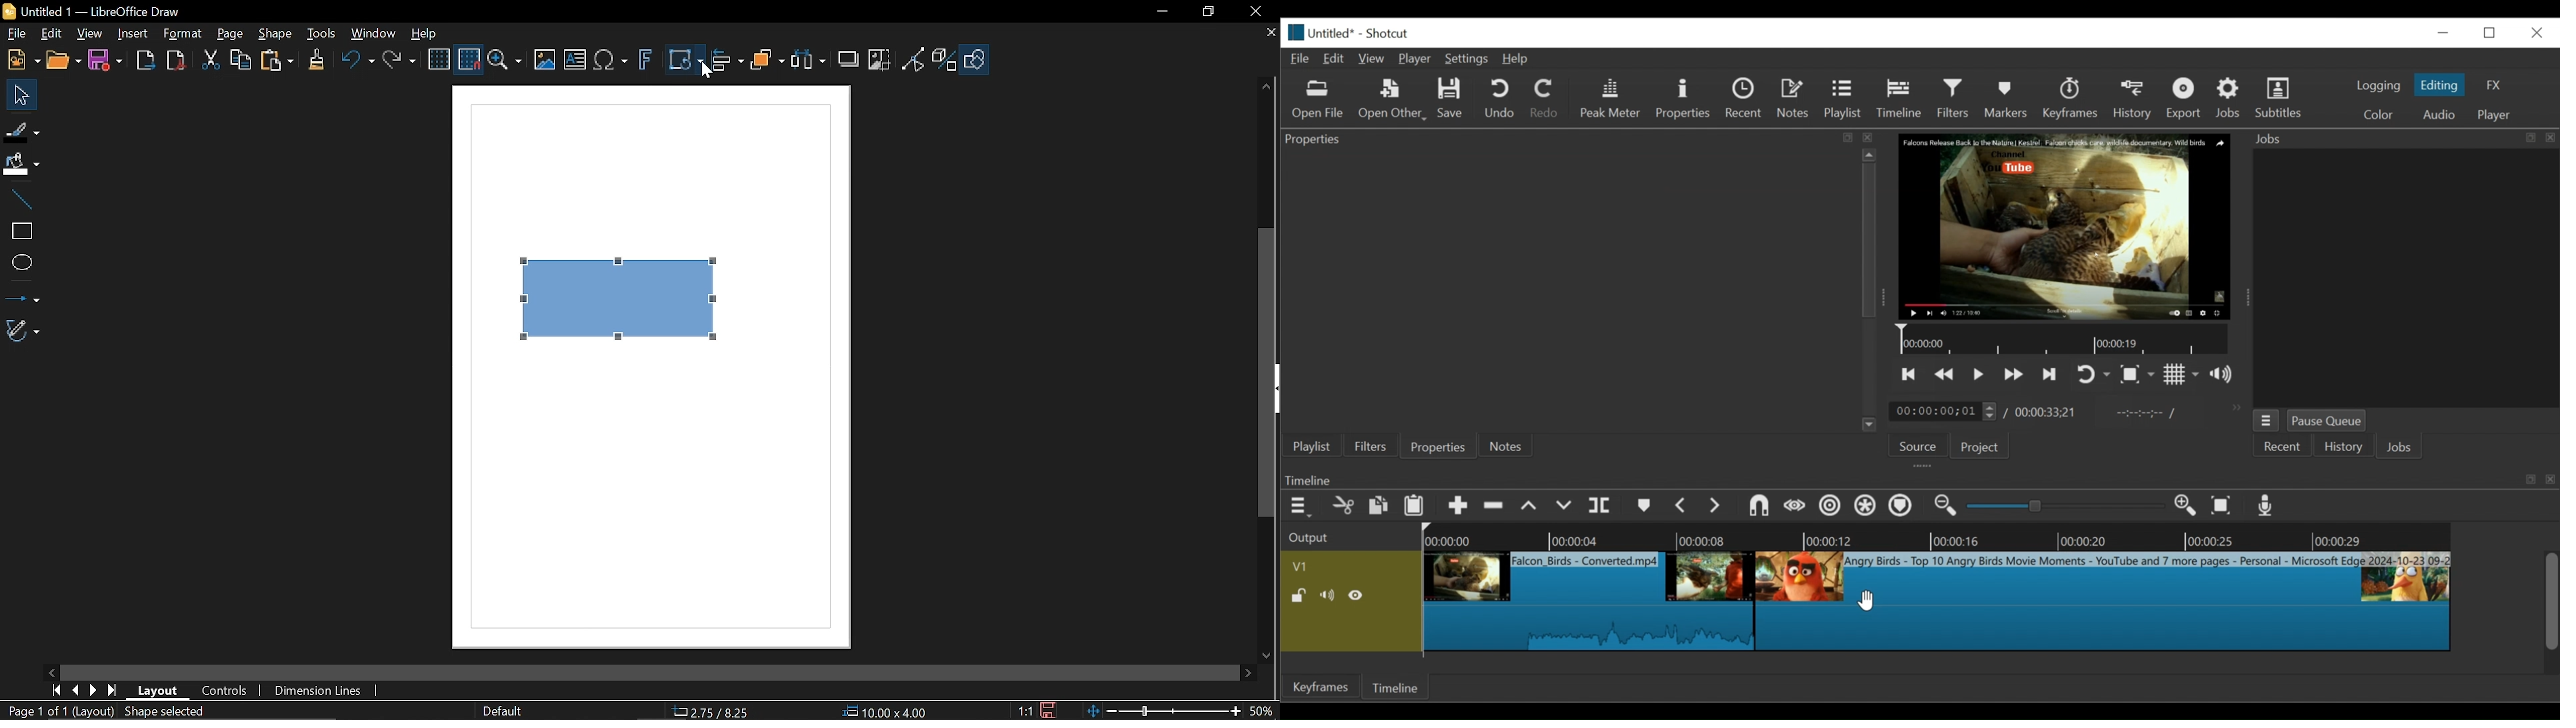 The height and width of the screenshot is (728, 2576). I want to click on Zoom Timeline, so click(1987, 537).